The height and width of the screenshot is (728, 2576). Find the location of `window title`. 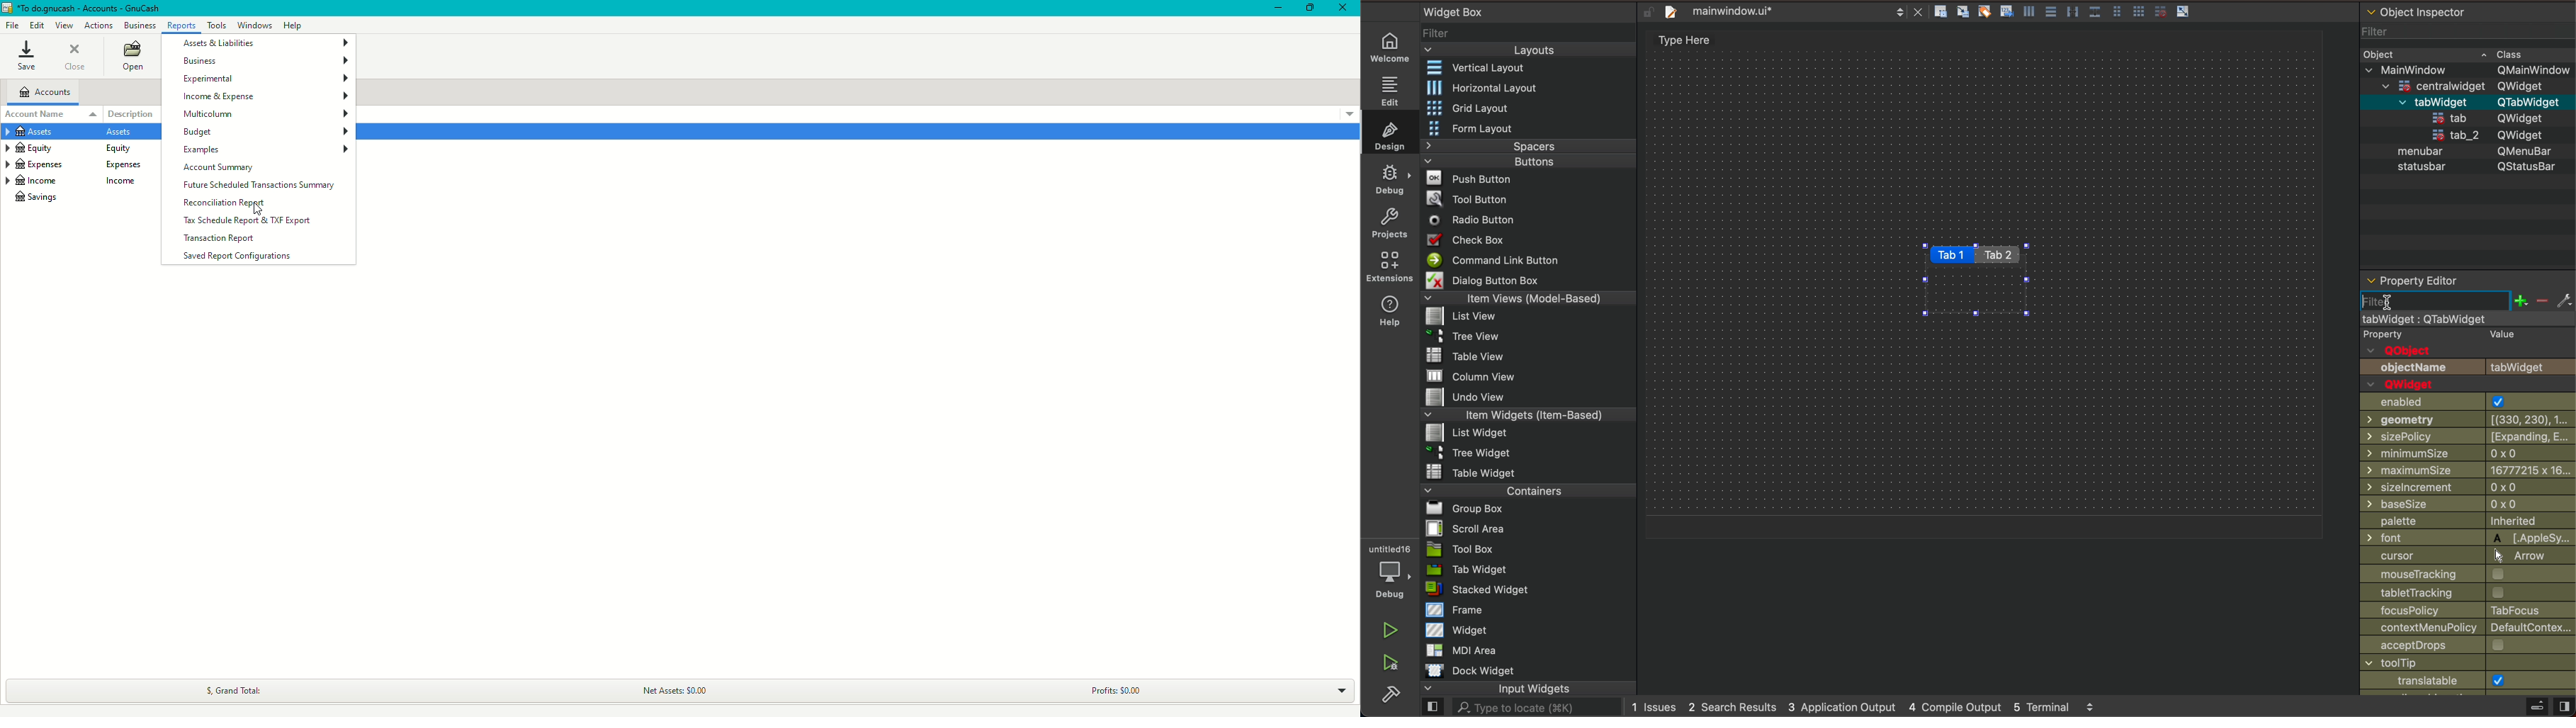

window title is located at coordinates (2469, 663).